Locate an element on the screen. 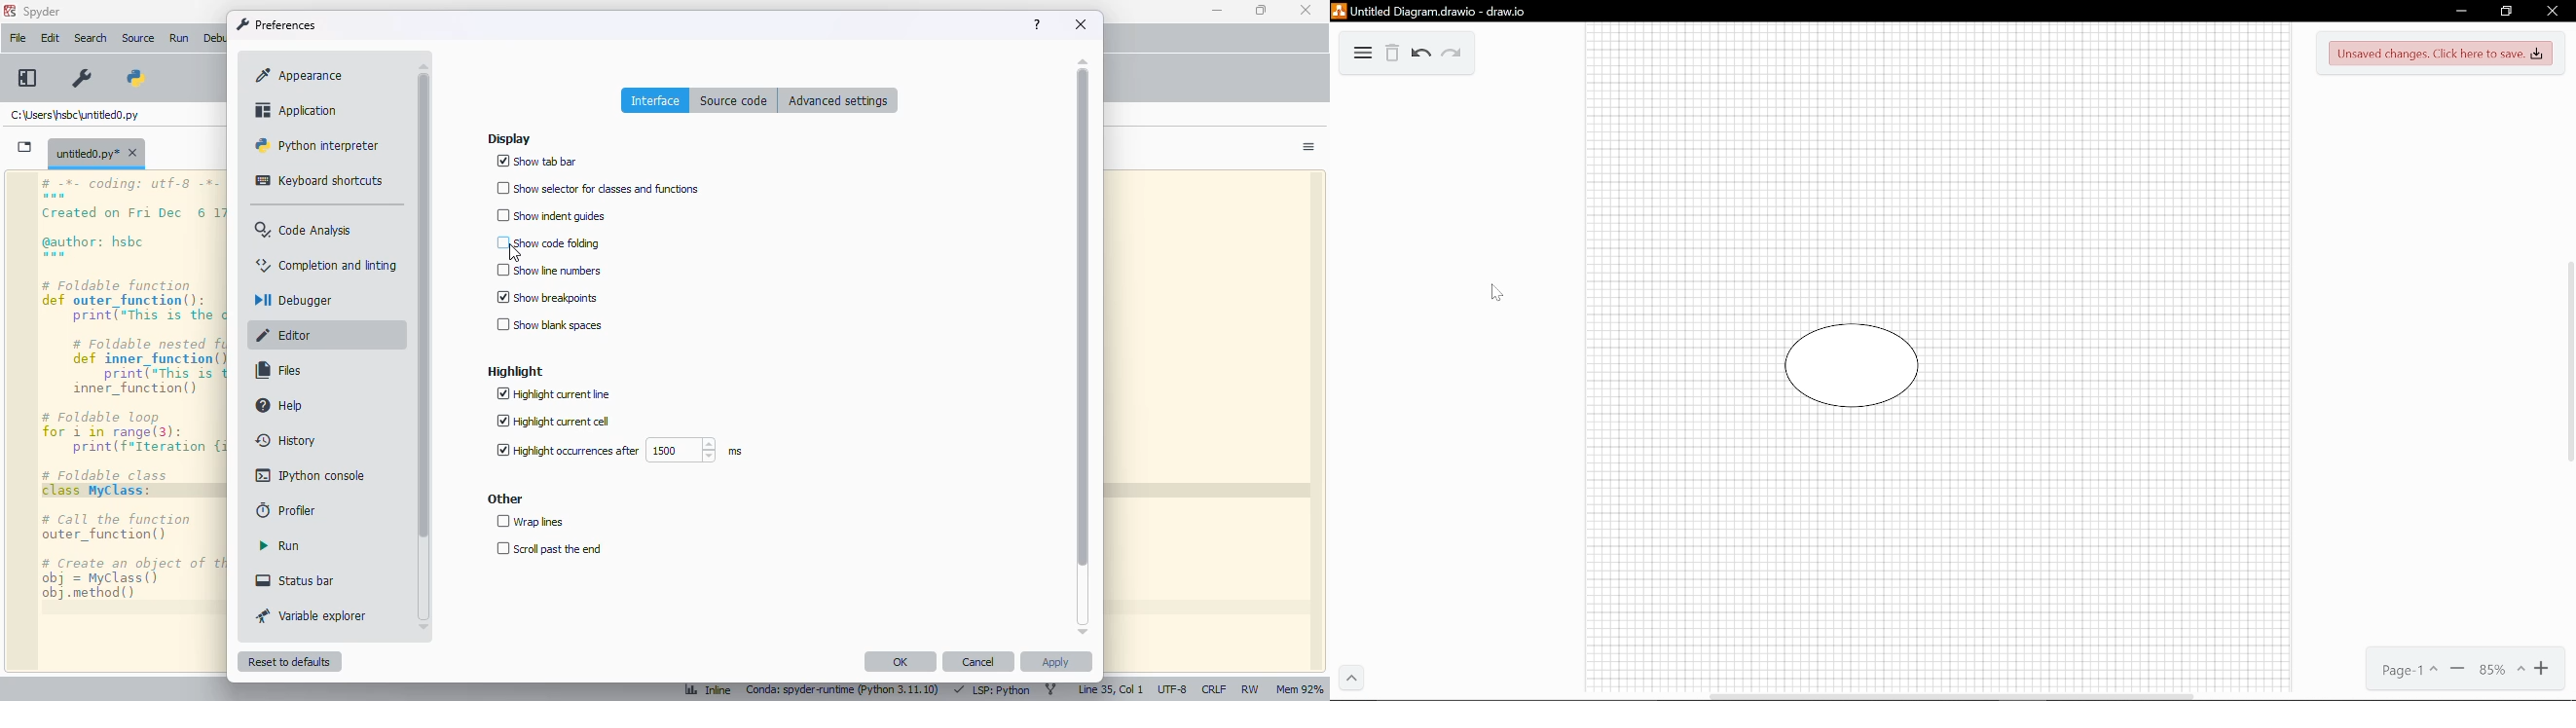 Image resolution: width=2576 pixels, height=728 pixels. UTF-8 is located at coordinates (1173, 690).